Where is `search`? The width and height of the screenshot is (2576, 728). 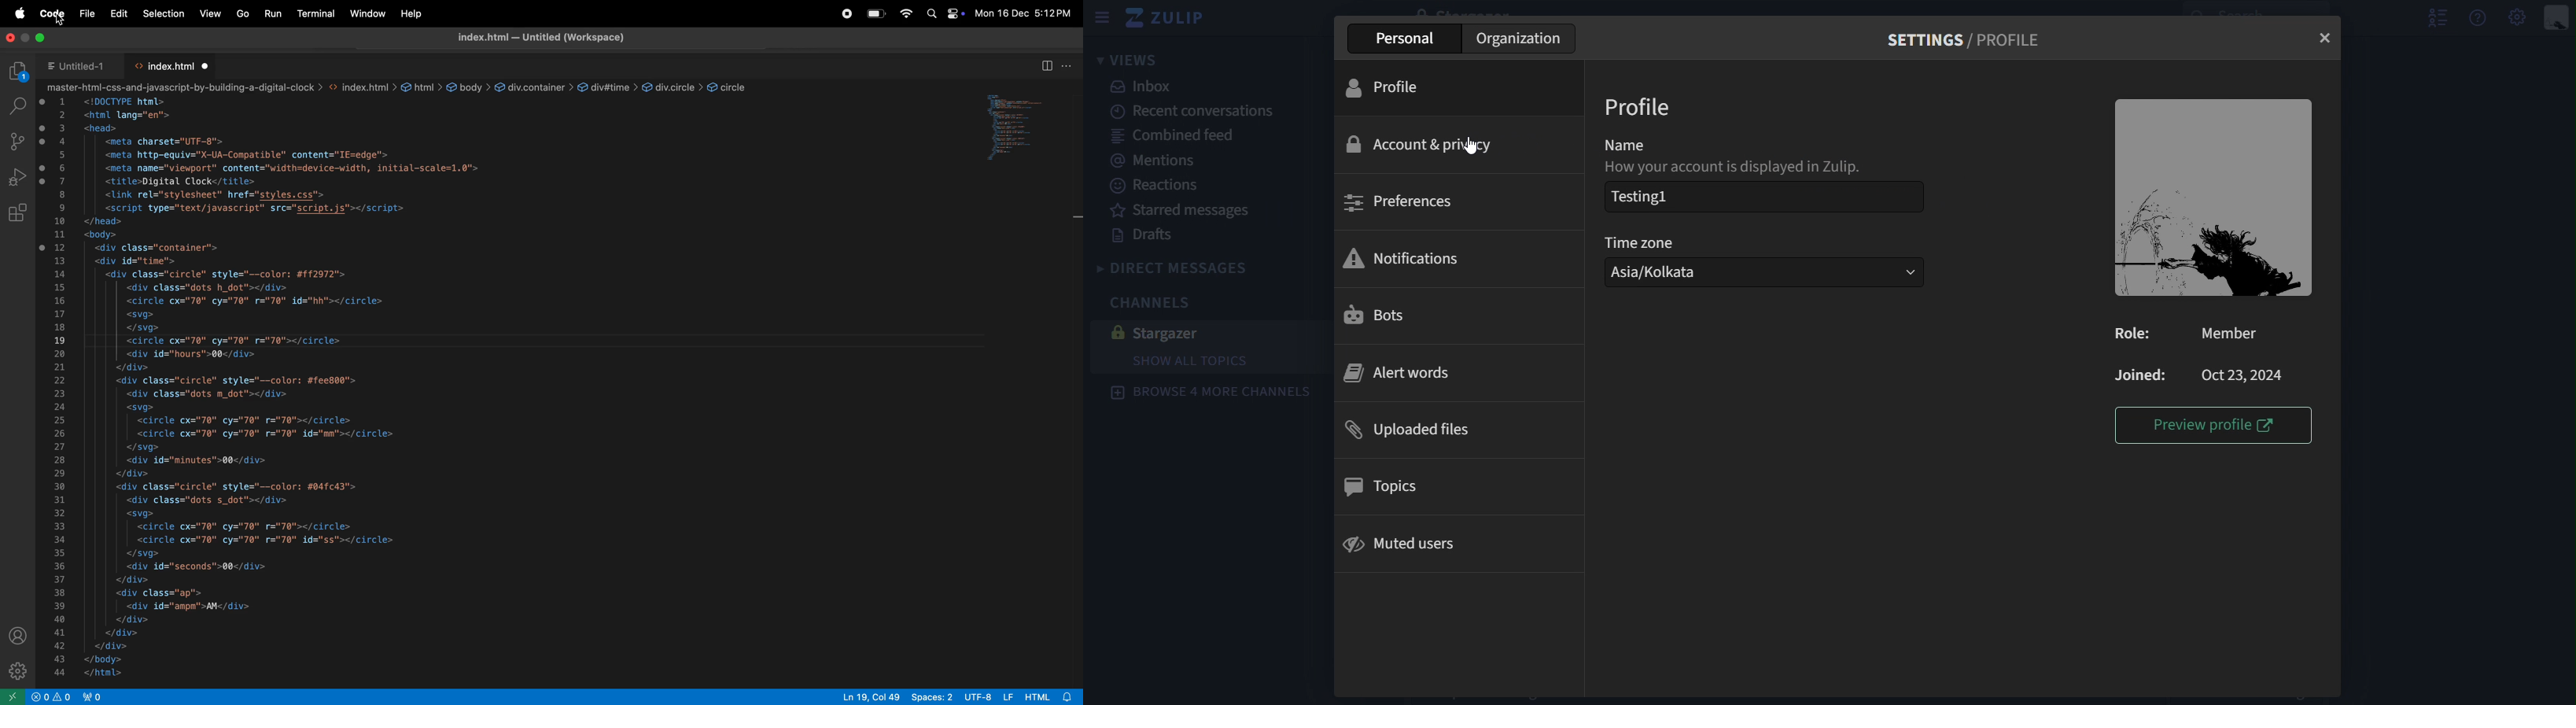 search is located at coordinates (18, 107).